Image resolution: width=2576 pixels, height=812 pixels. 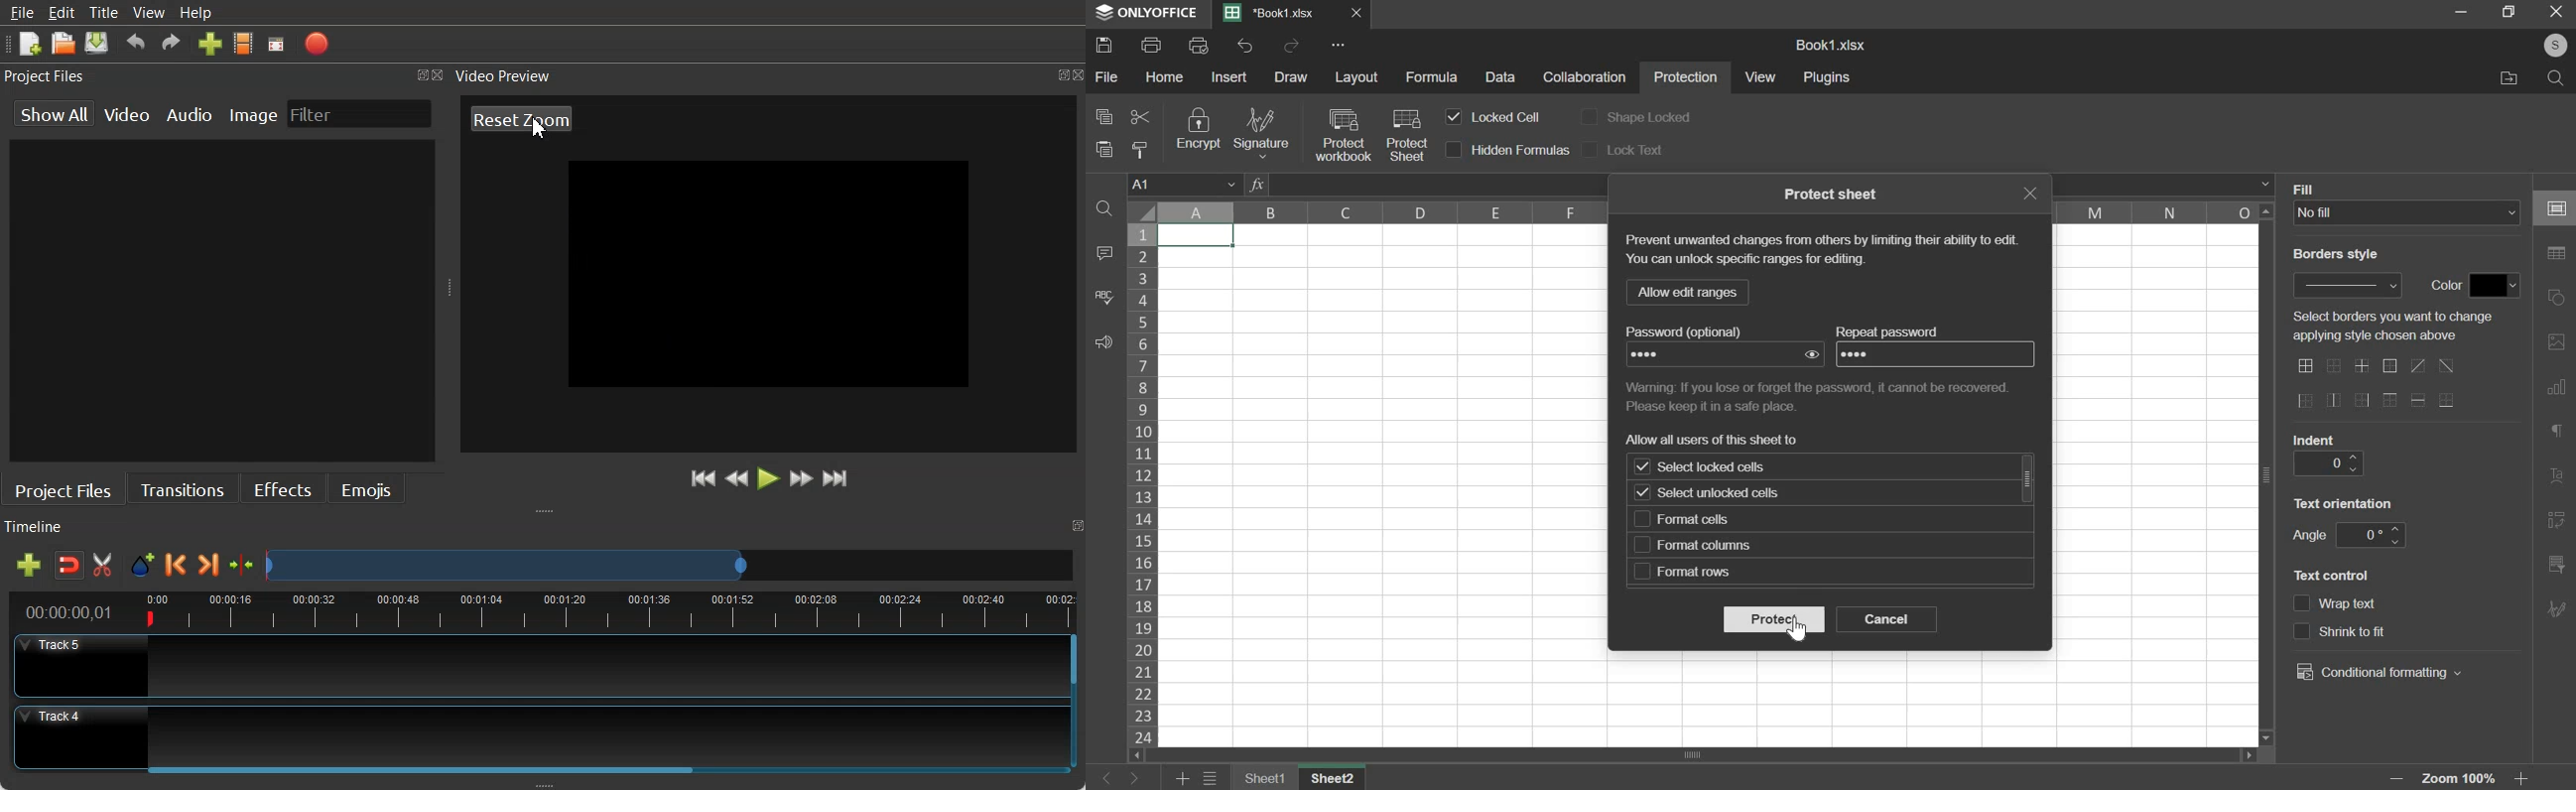 I want to click on comment, so click(x=1101, y=254).